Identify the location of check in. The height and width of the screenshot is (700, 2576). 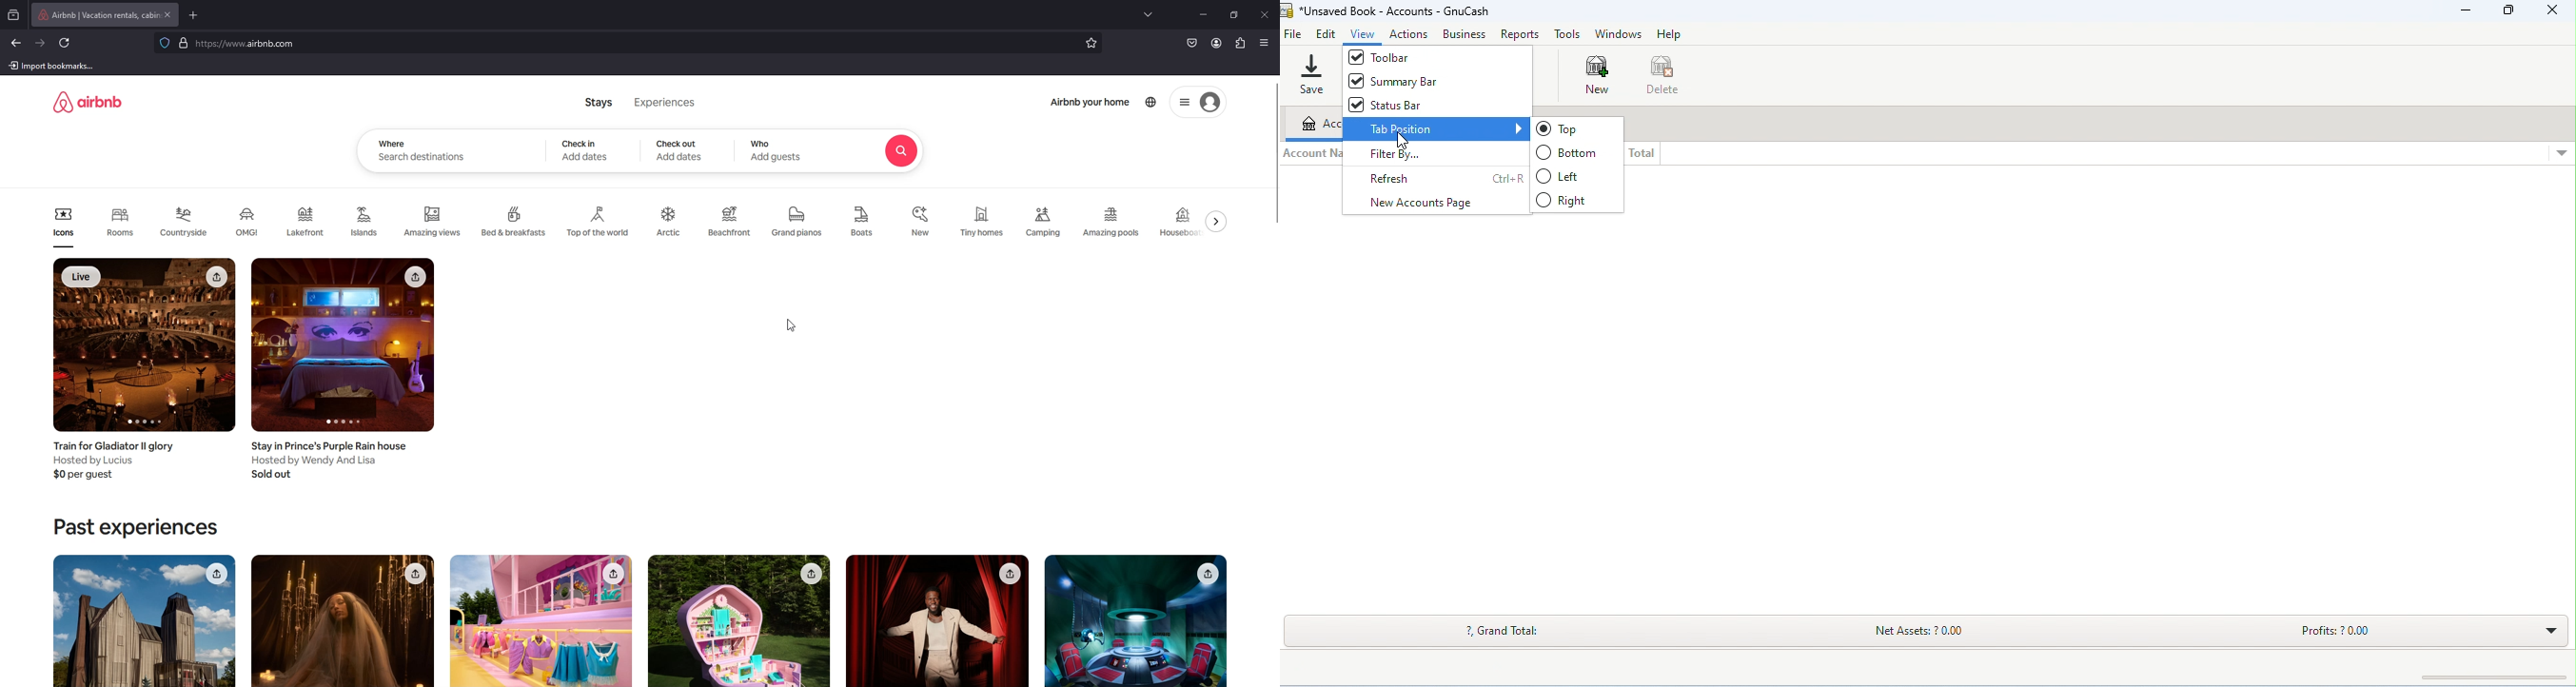
(582, 143).